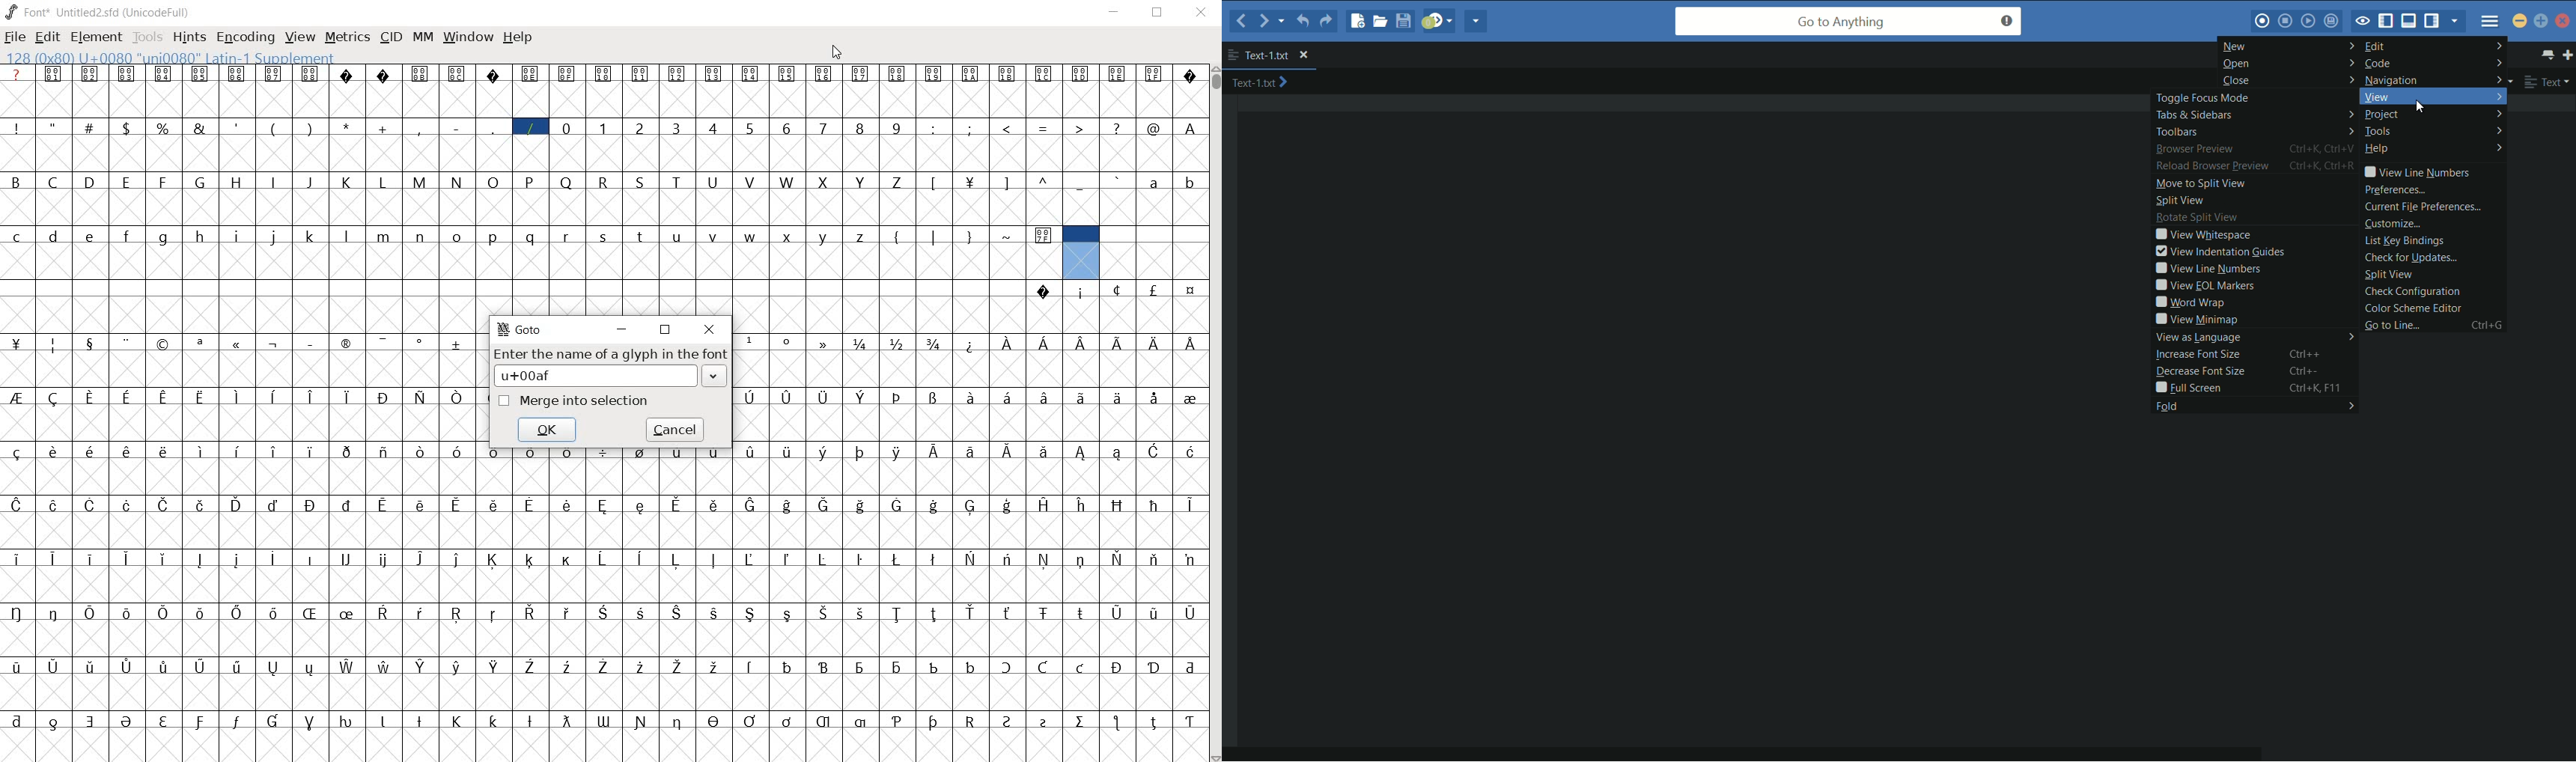 This screenshot has width=2576, height=784. What do you see at coordinates (1117, 452) in the screenshot?
I see `Symbol` at bounding box center [1117, 452].